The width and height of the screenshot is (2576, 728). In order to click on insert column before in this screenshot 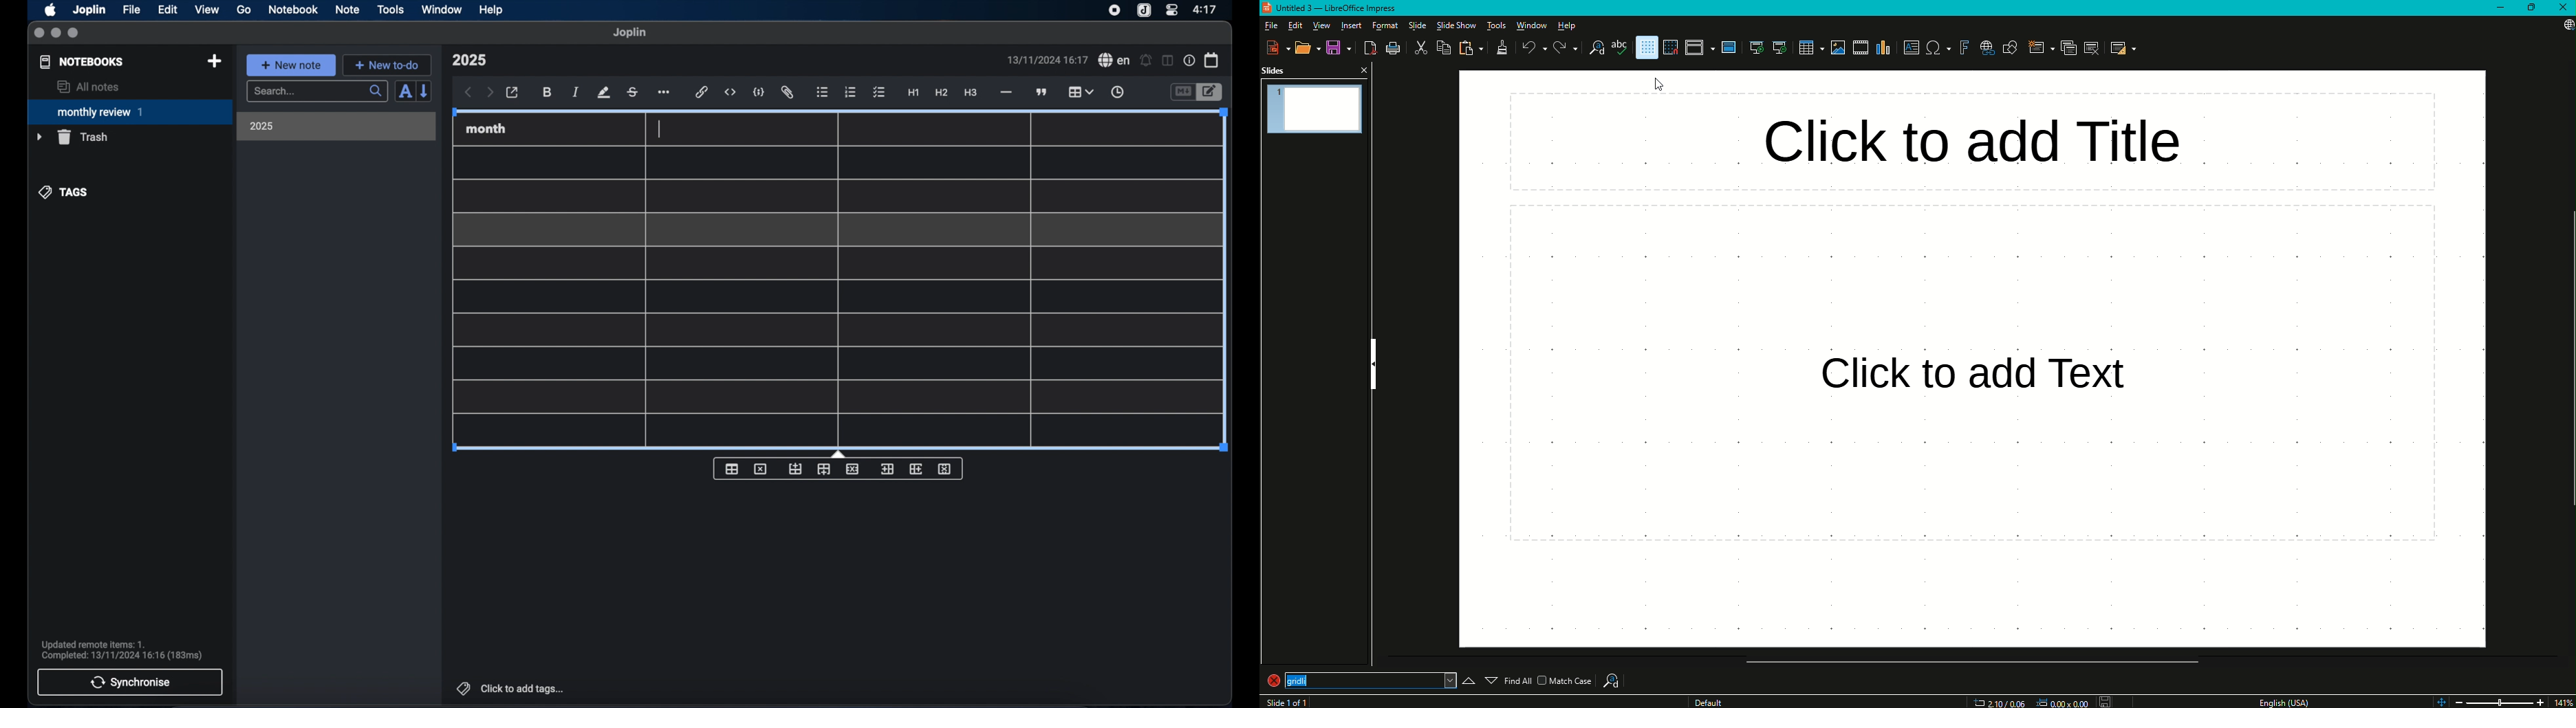, I will do `click(887, 469)`.